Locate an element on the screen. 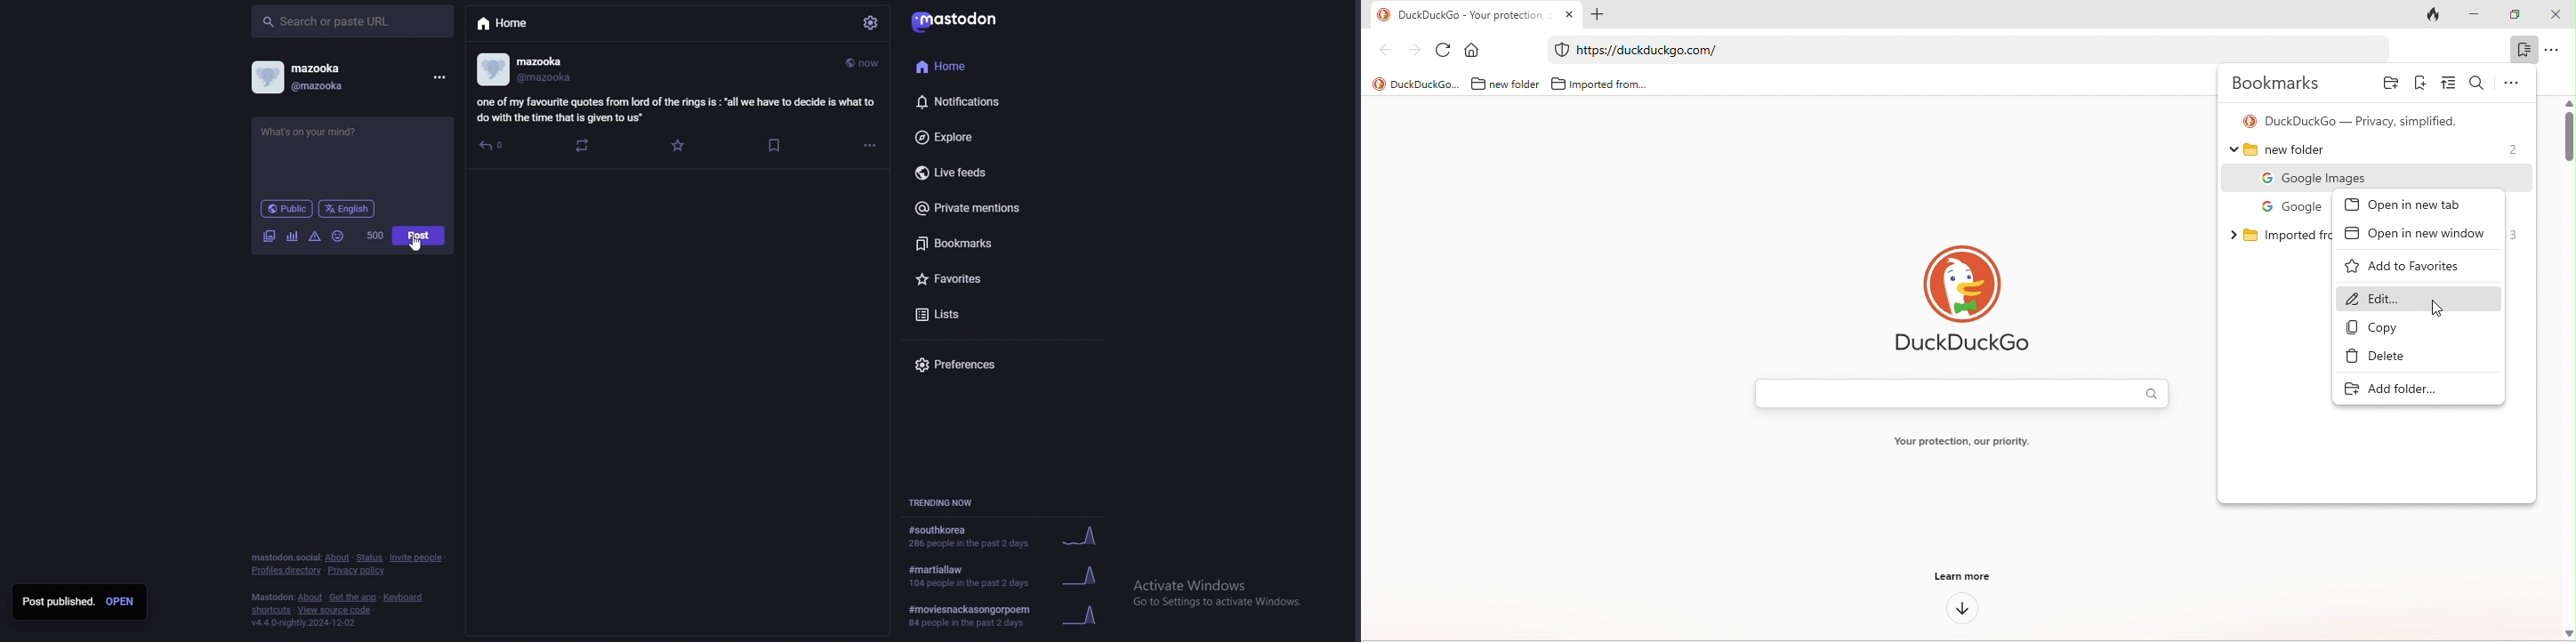 This screenshot has height=644, width=2576. add bookmark is located at coordinates (2419, 84).